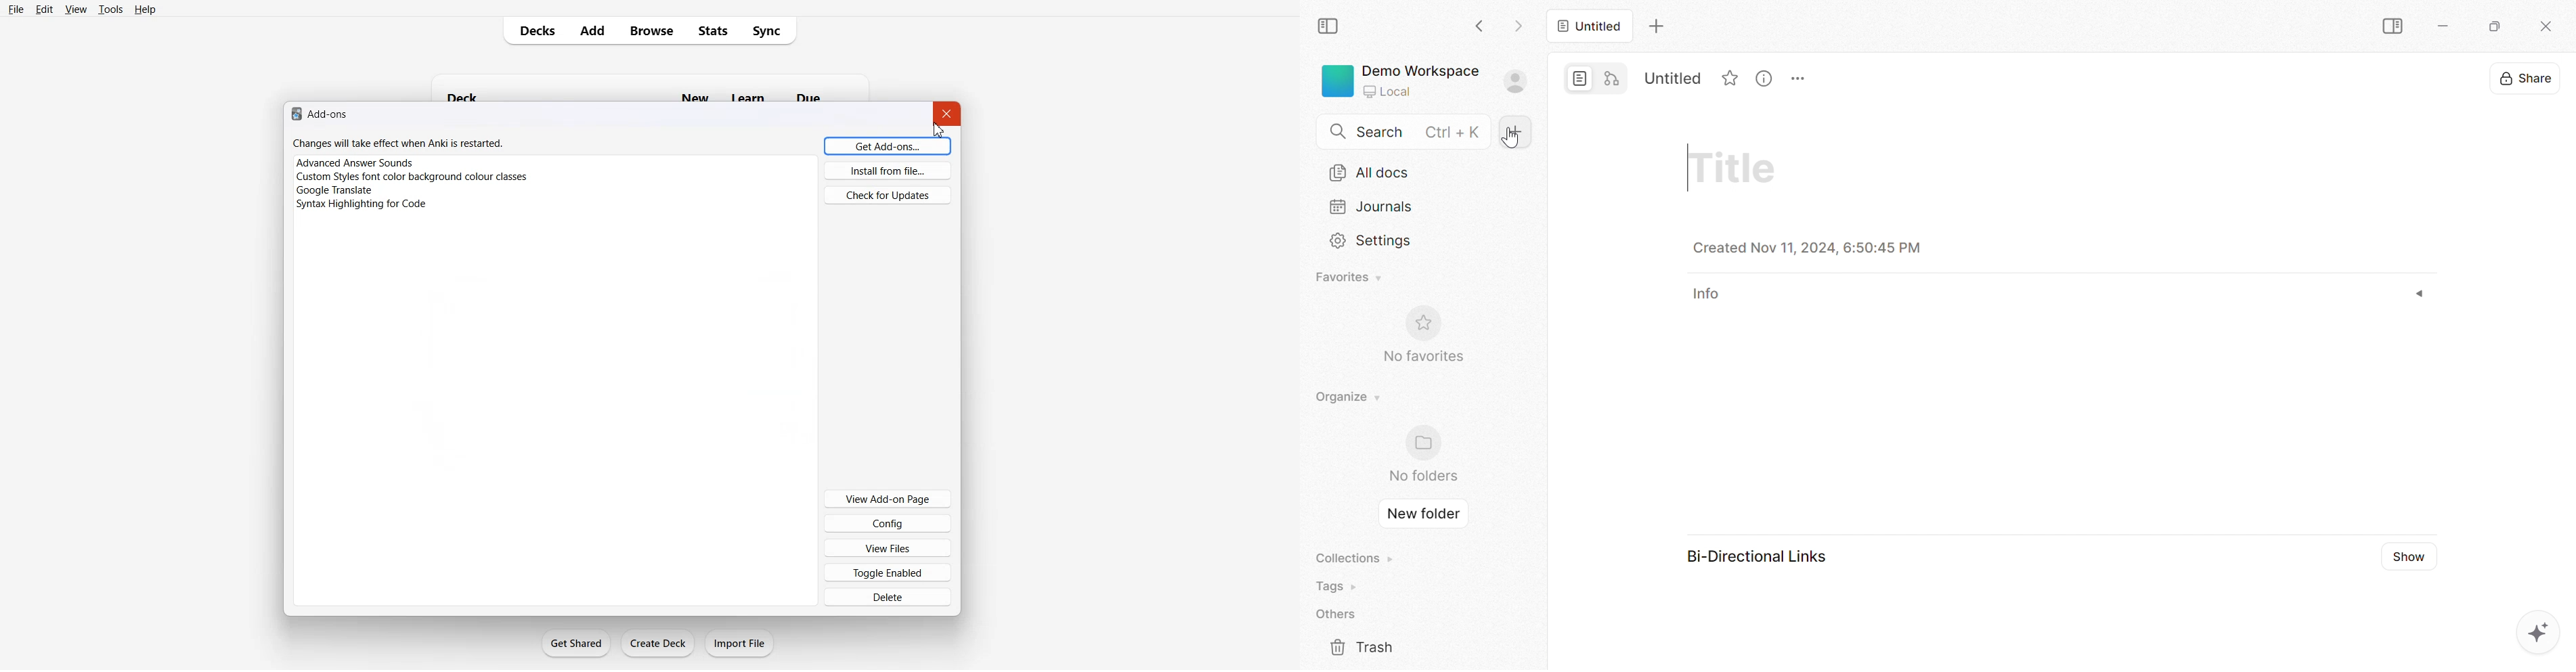 Image resolution: width=2576 pixels, height=672 pixels. What do you see at coordinates (74, 9) in the screenshot?
I see `View` at bounding box center [74, 9].